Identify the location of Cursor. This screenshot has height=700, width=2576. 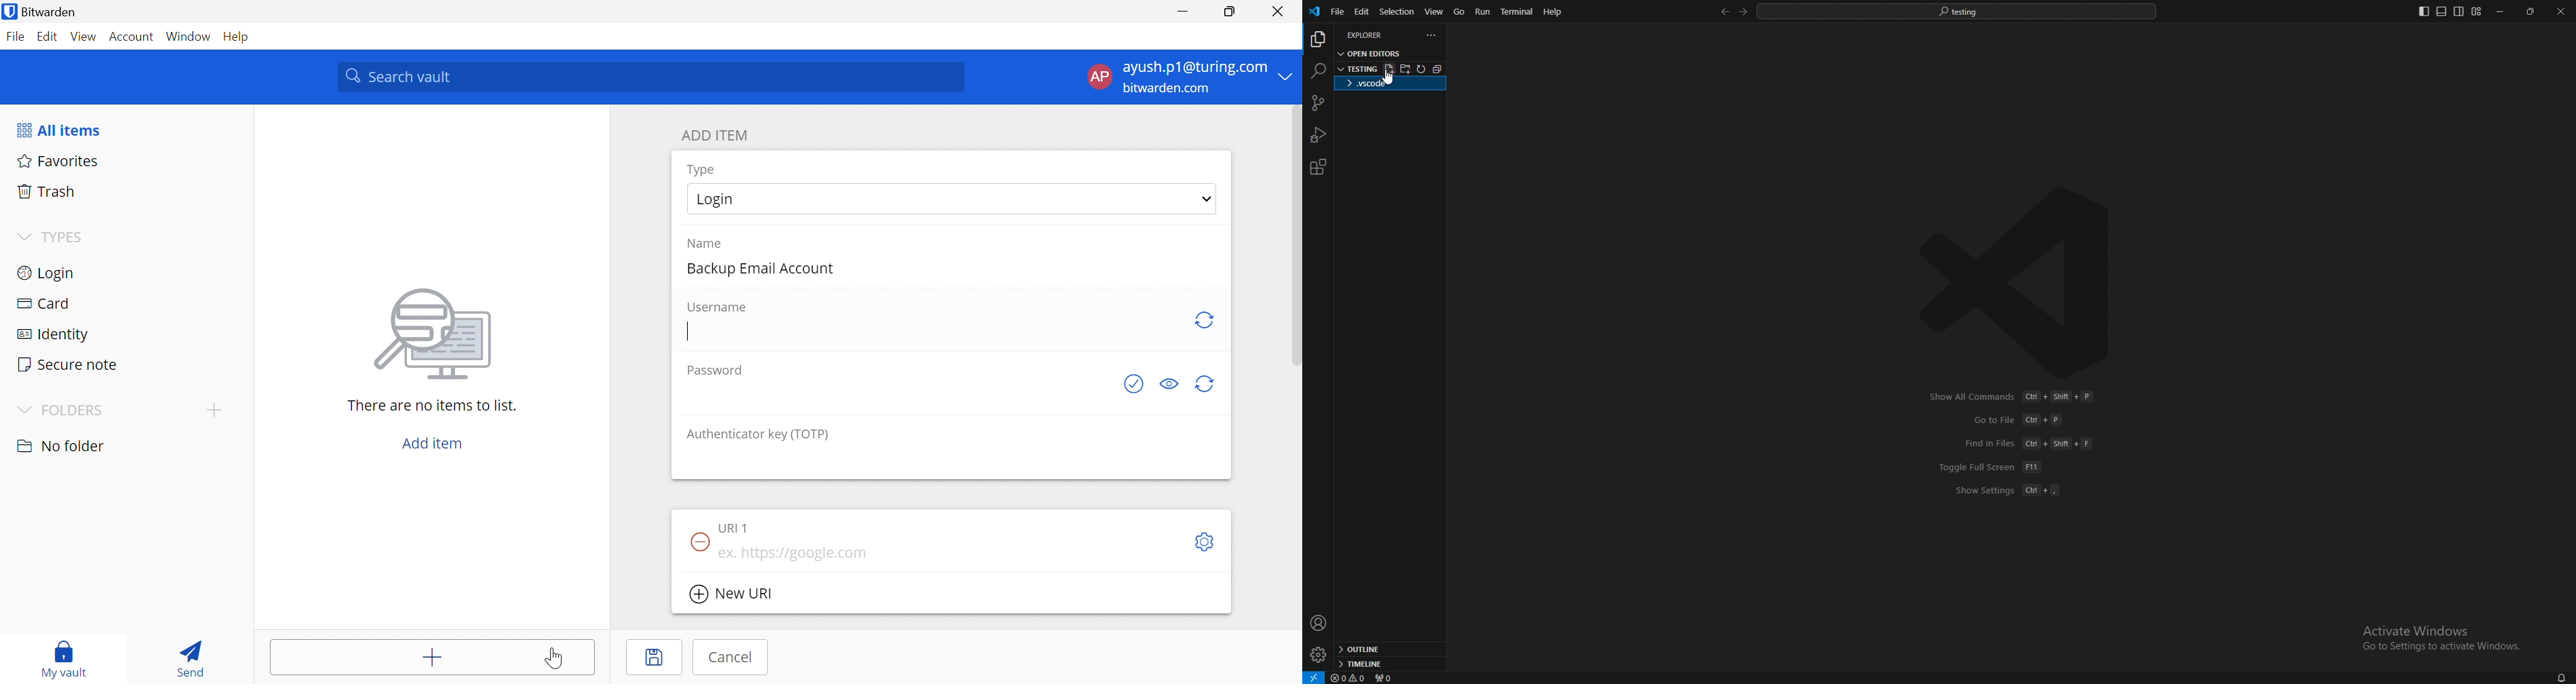
(554, 659).